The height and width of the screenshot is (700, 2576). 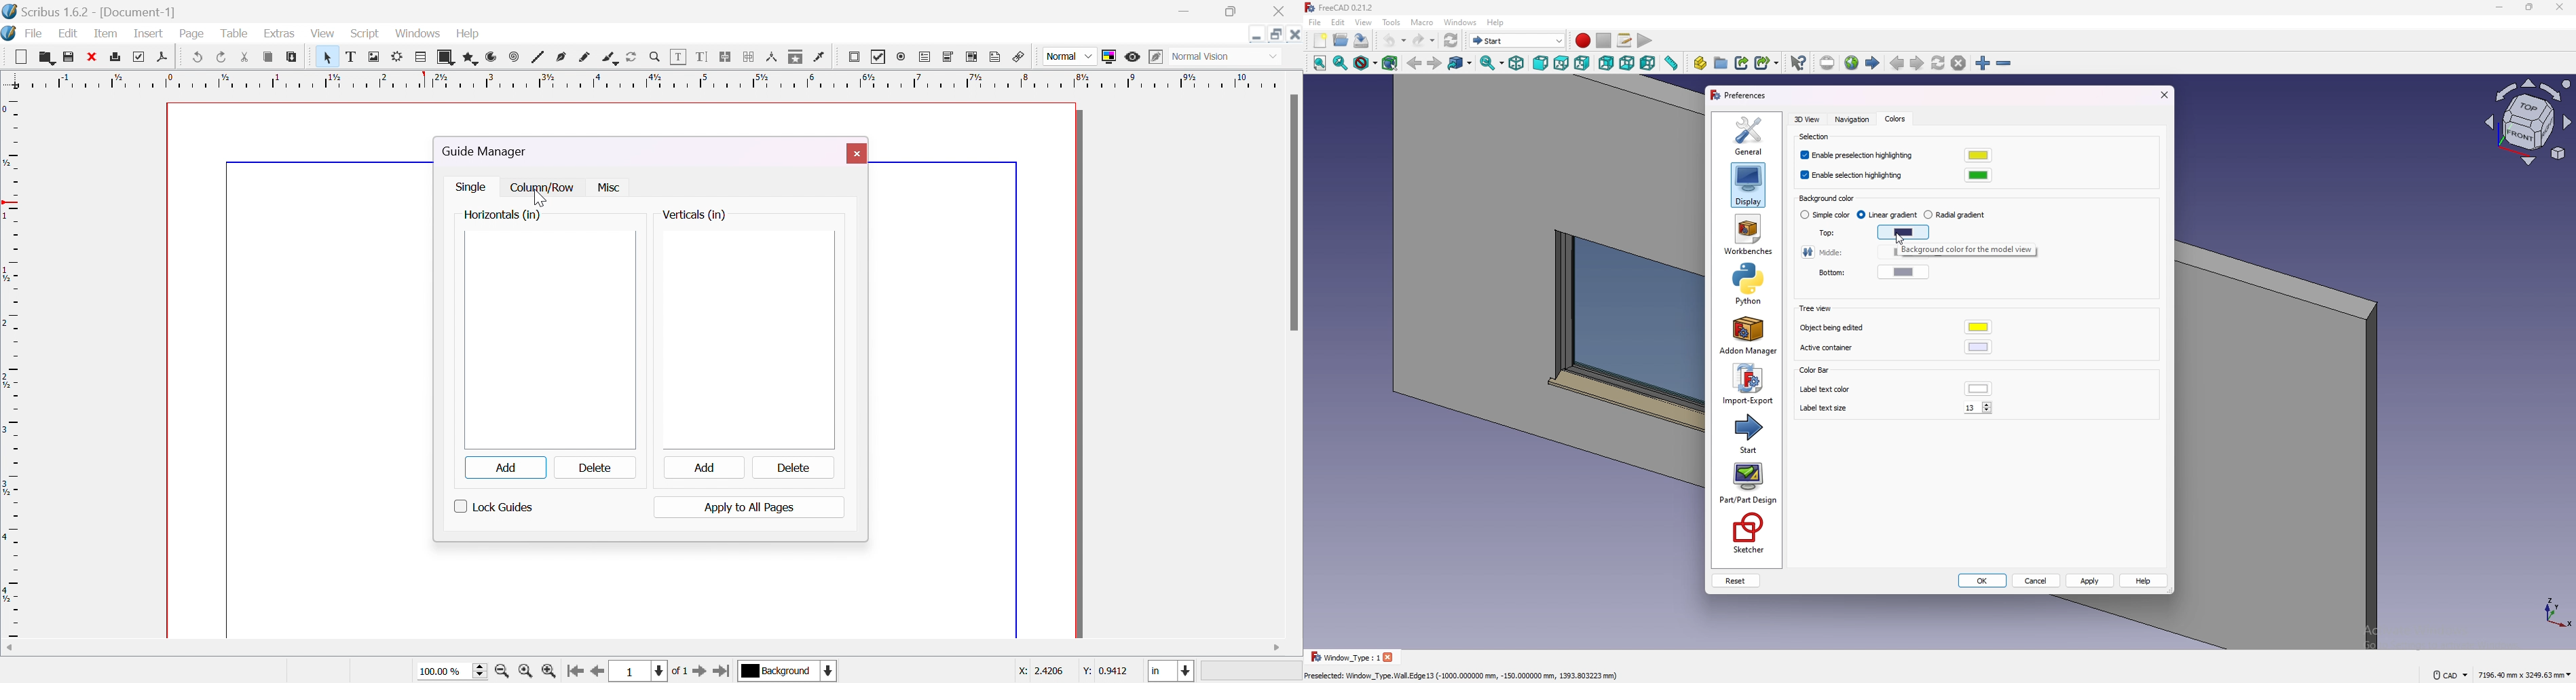 I want to click on single, so click(x=473, y=186).